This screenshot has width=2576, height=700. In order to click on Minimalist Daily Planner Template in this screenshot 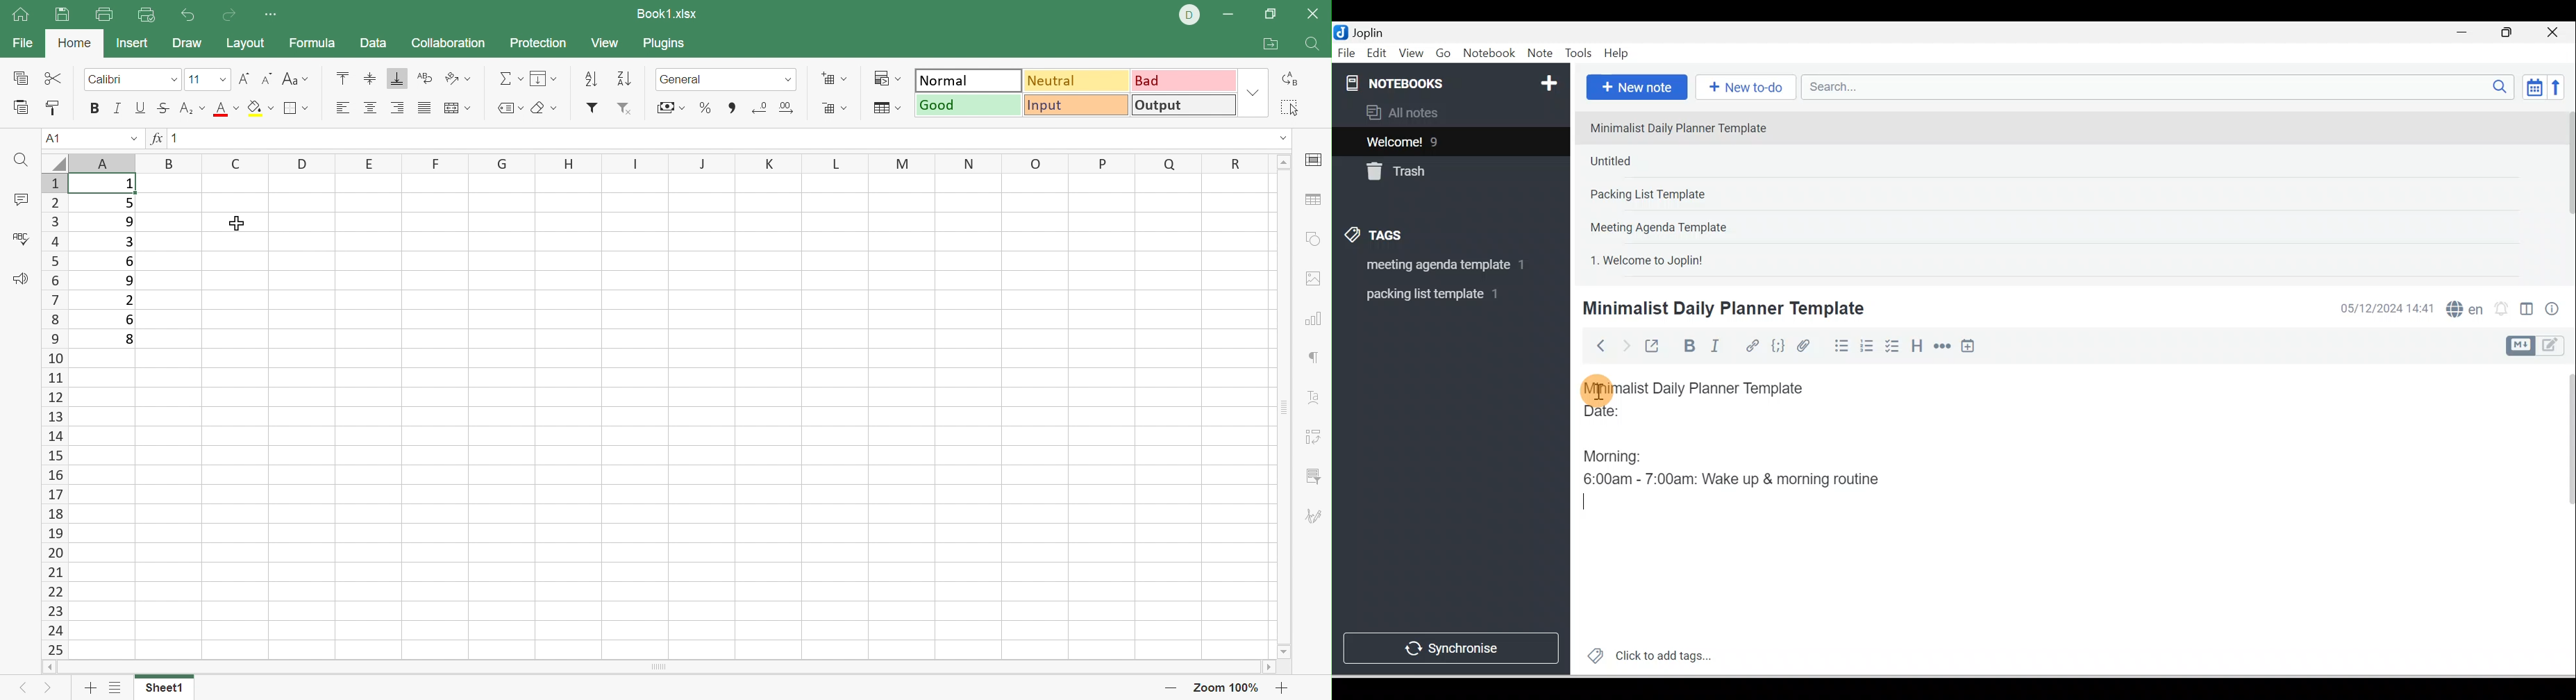, I will do `click(1706, 388)`.